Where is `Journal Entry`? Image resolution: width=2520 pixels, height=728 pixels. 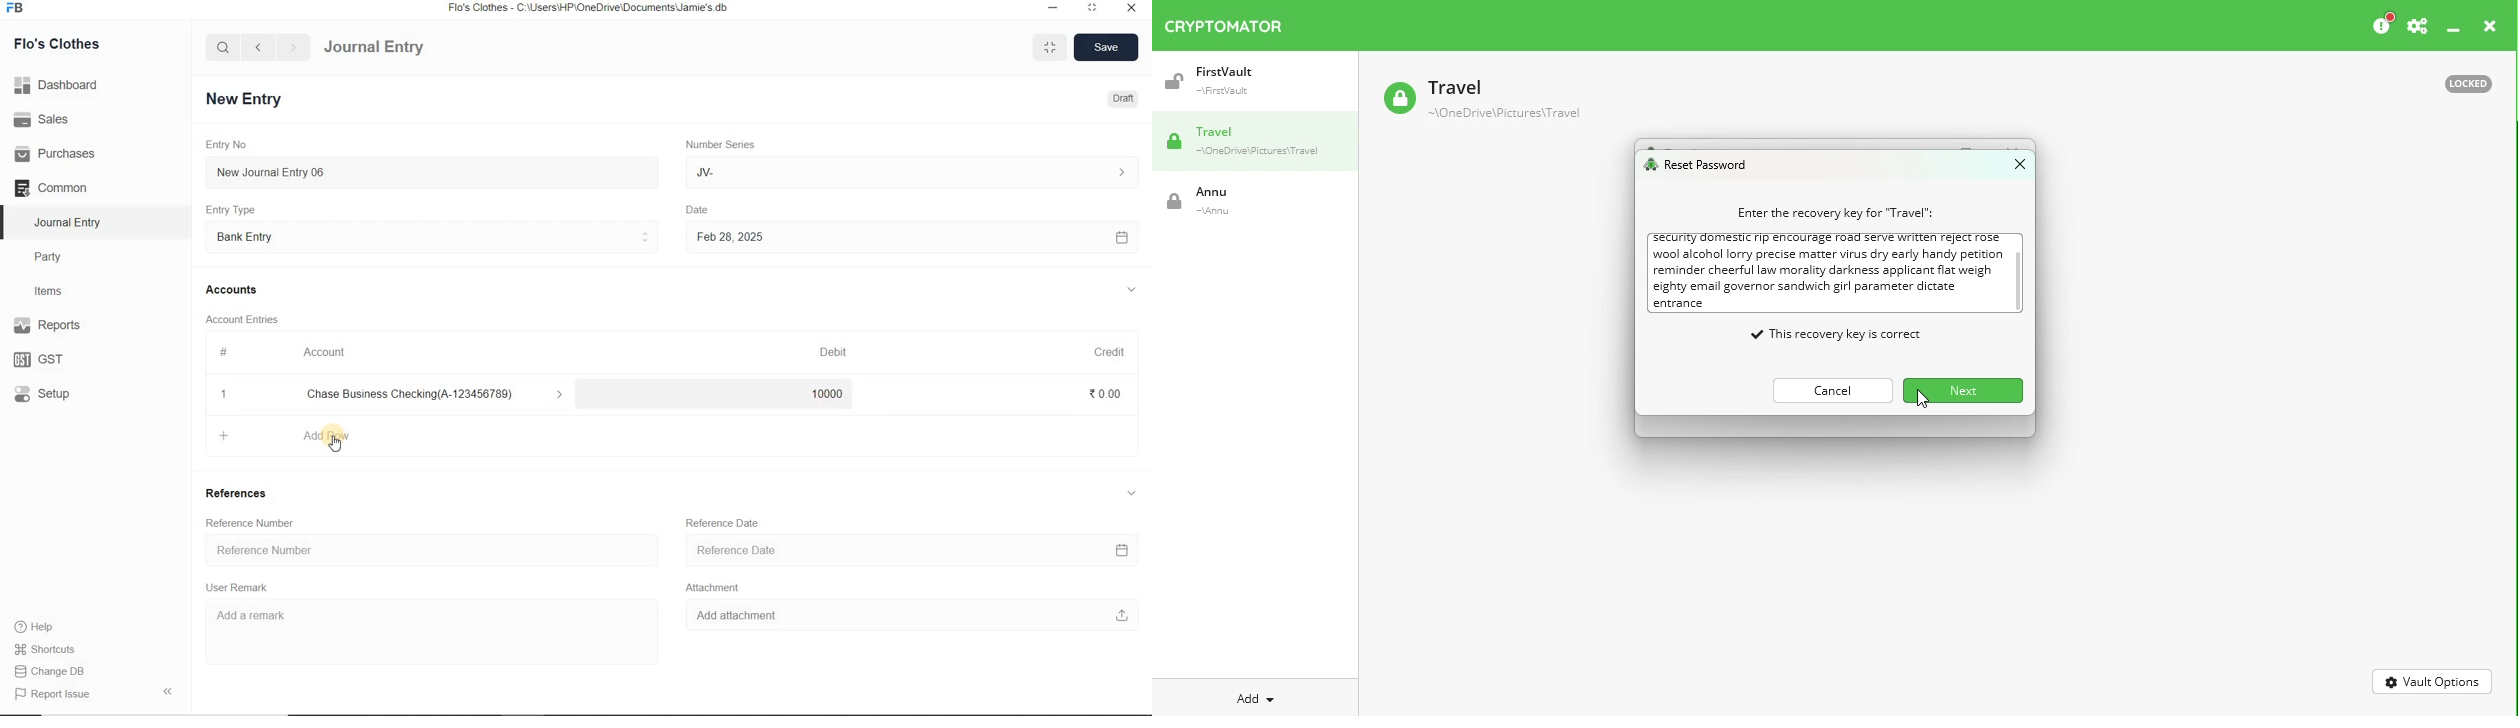
Journal Entry is located at coordinates (398, 45).